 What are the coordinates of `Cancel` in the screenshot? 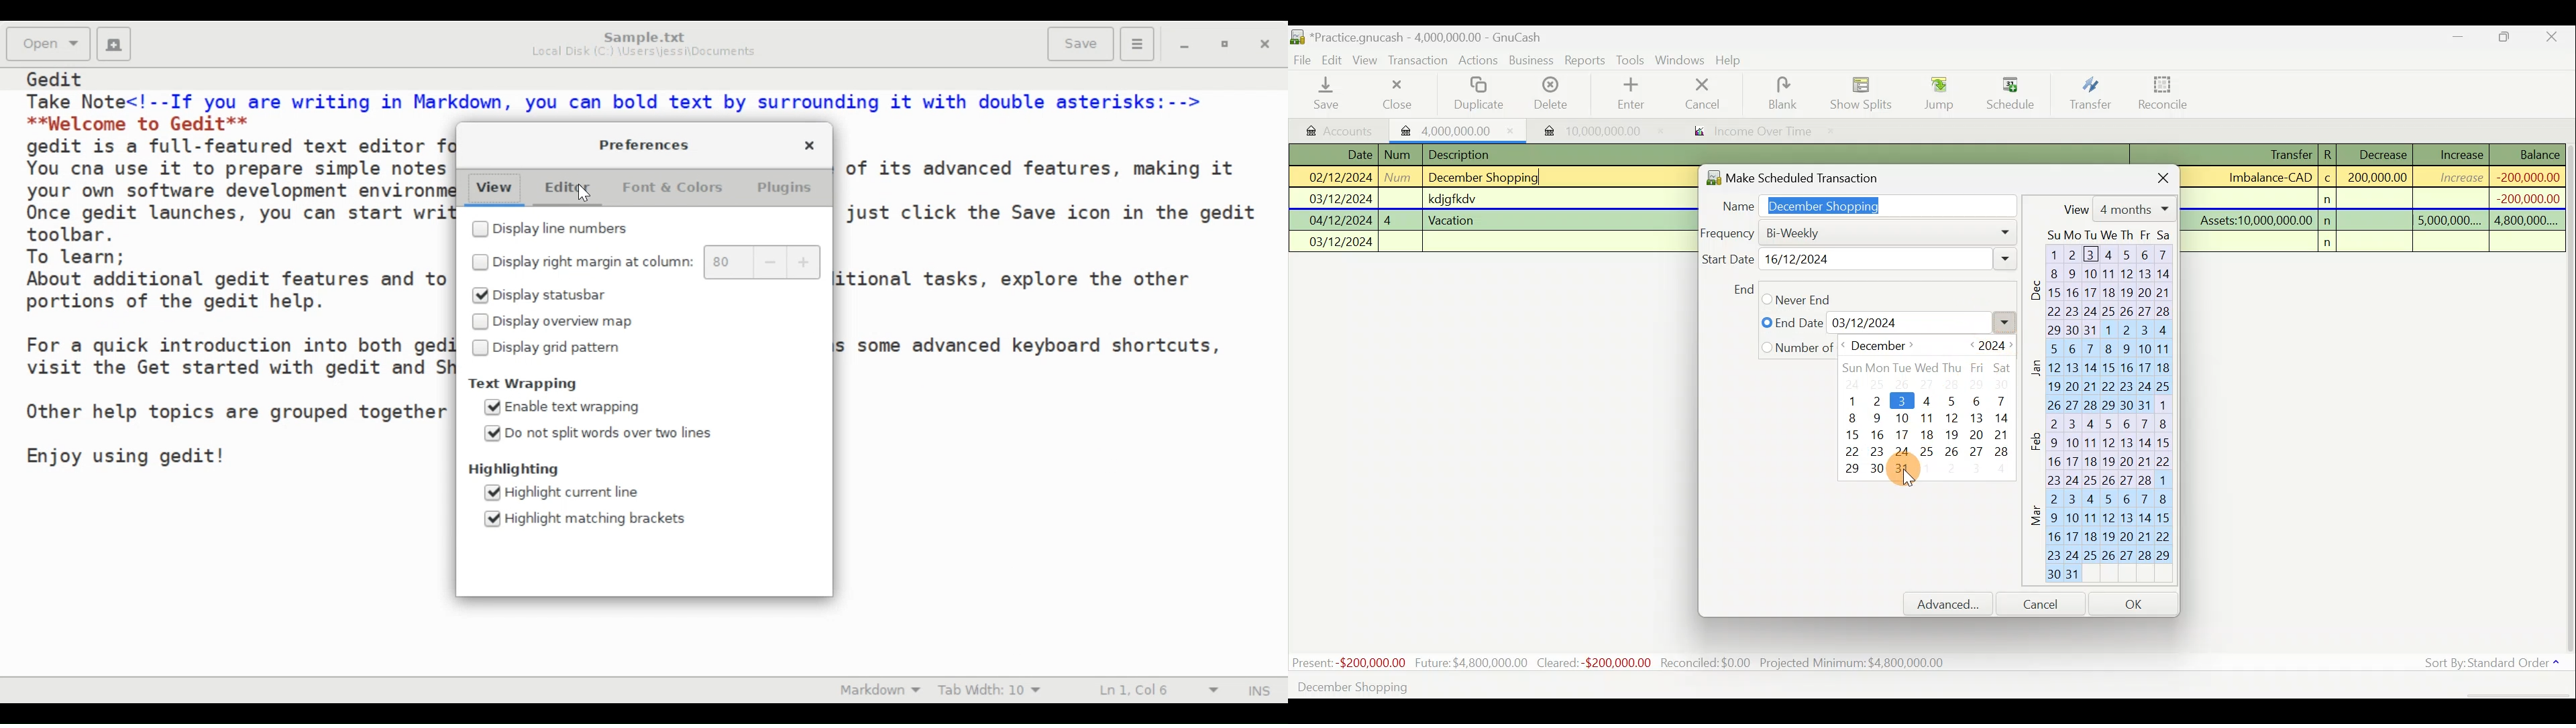 It's located at (2047, 603).